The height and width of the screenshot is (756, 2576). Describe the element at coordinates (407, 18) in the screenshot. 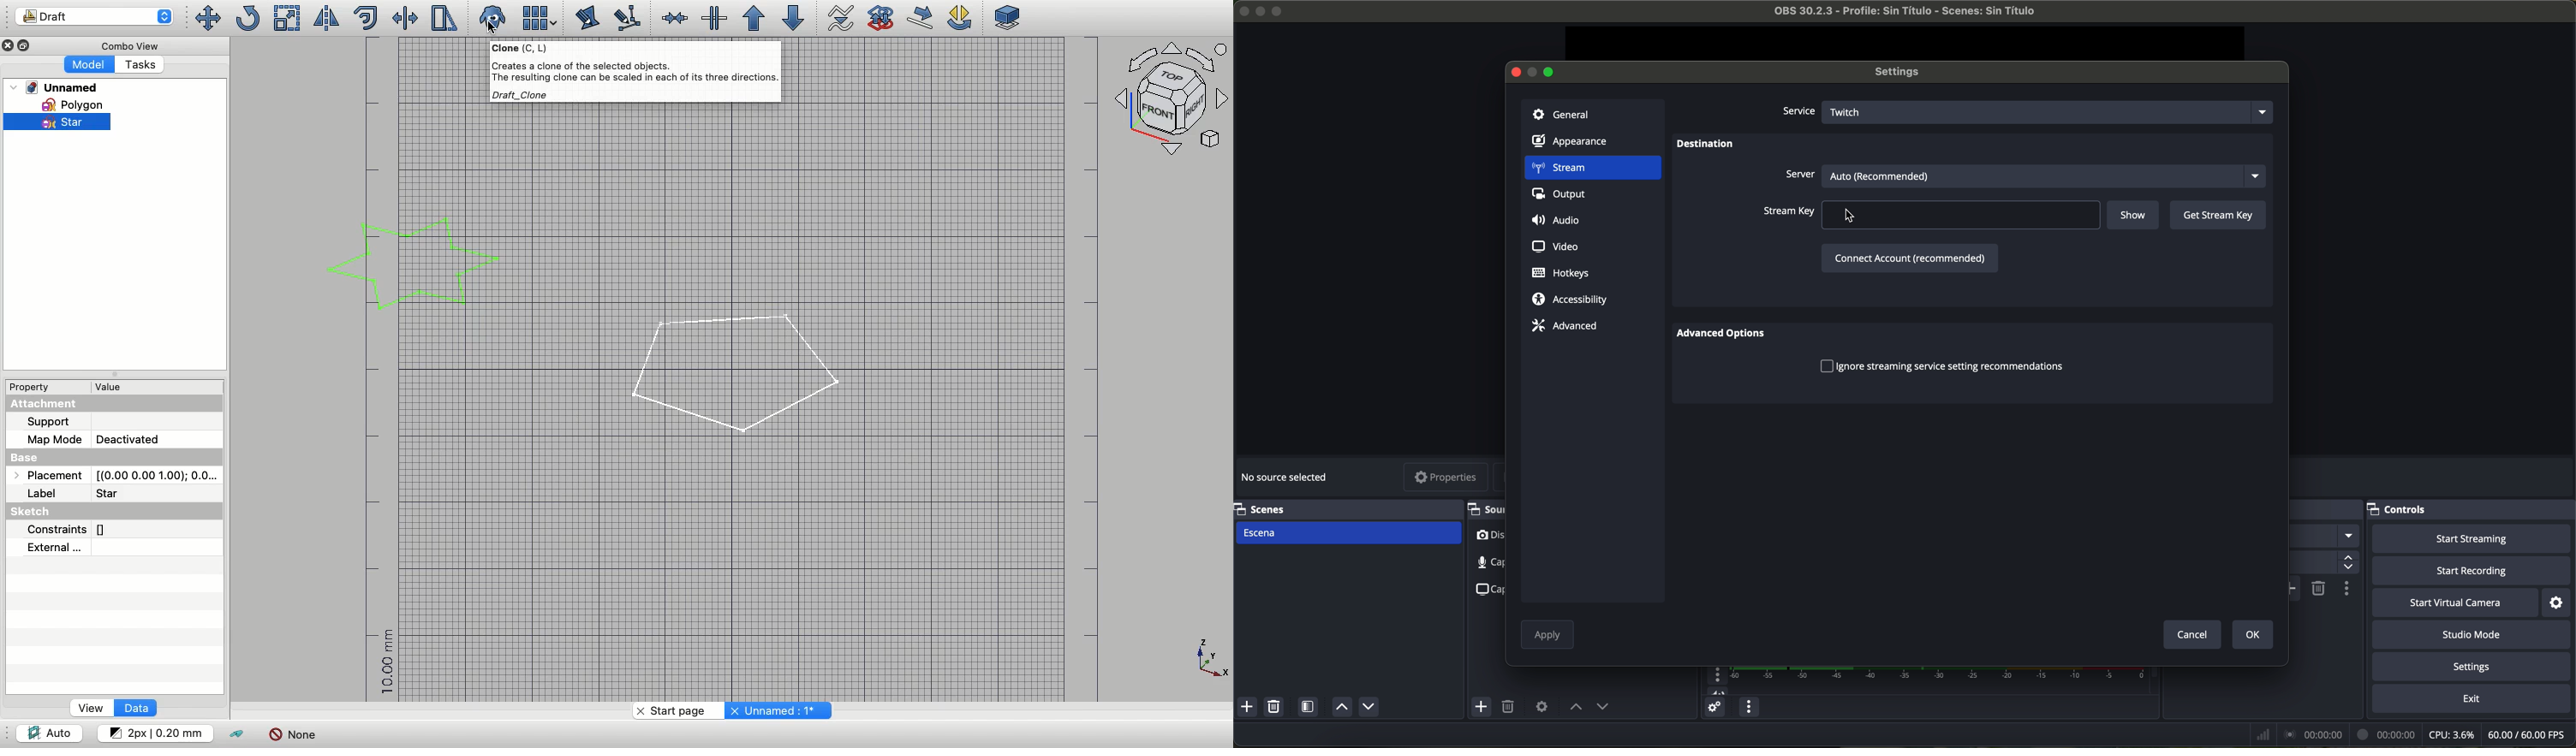

I see `Trimex` at that location.